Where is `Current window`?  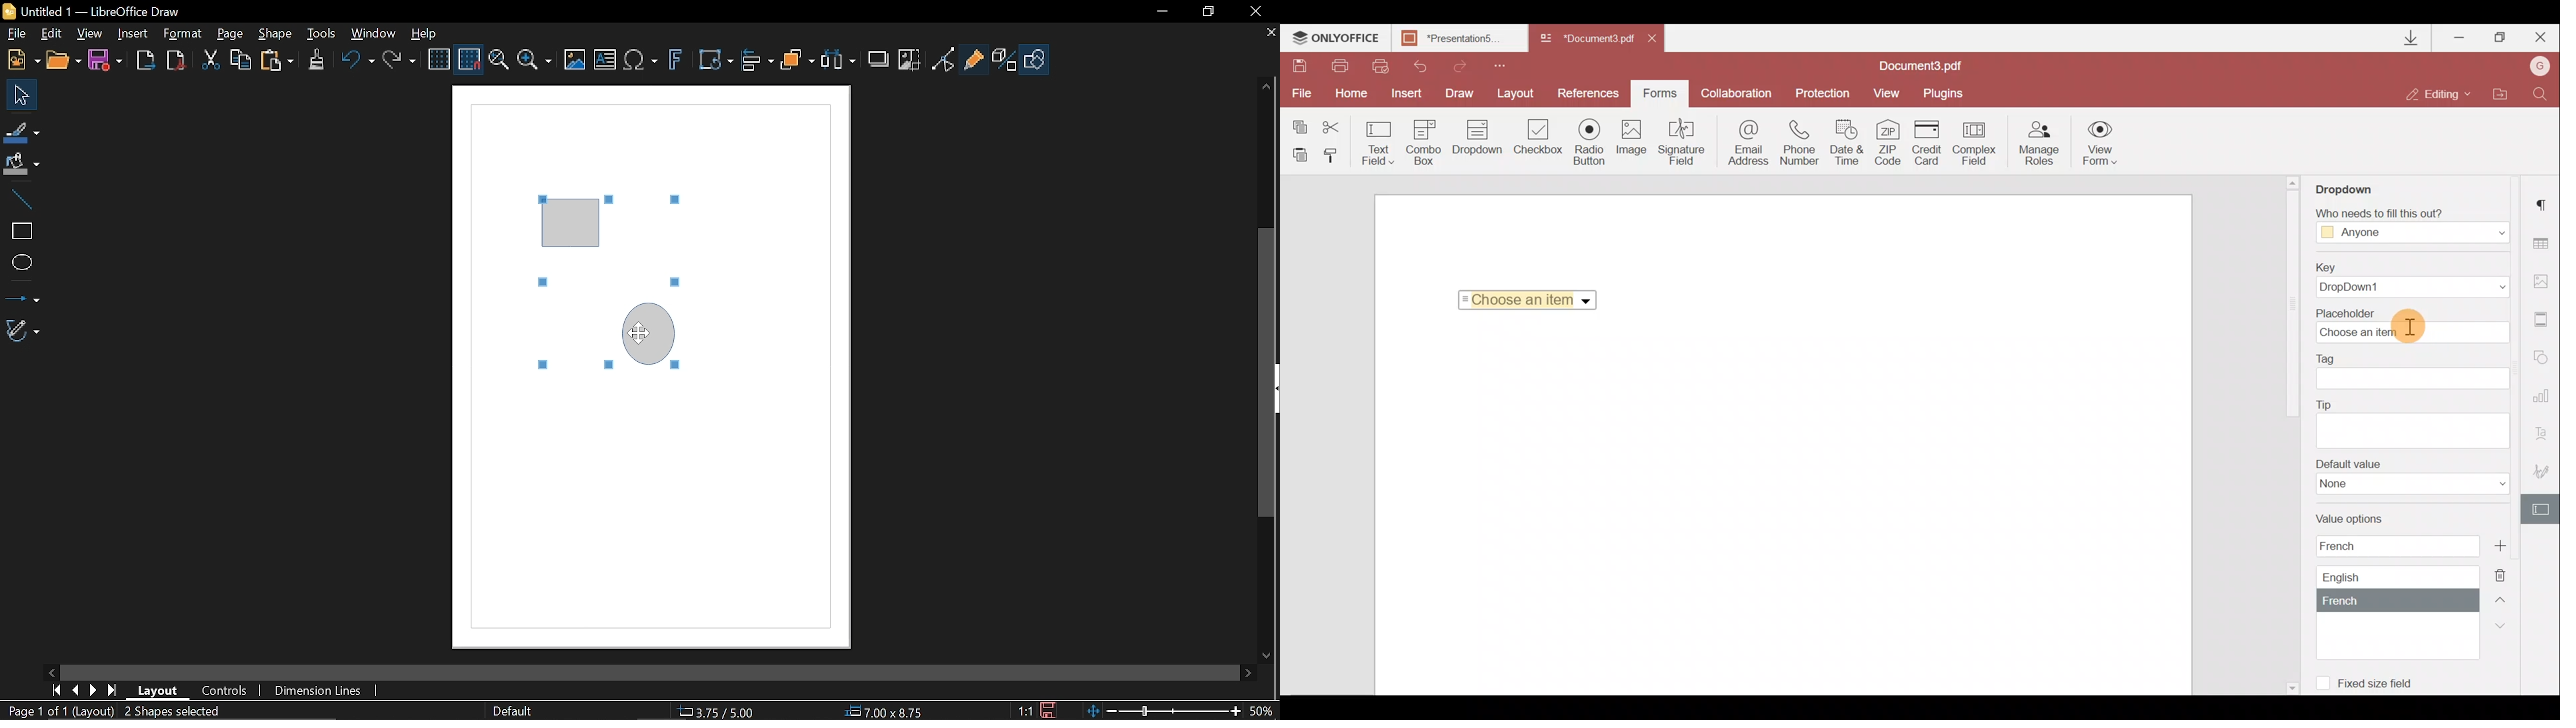 Current window is located at coordinates (100, 11).